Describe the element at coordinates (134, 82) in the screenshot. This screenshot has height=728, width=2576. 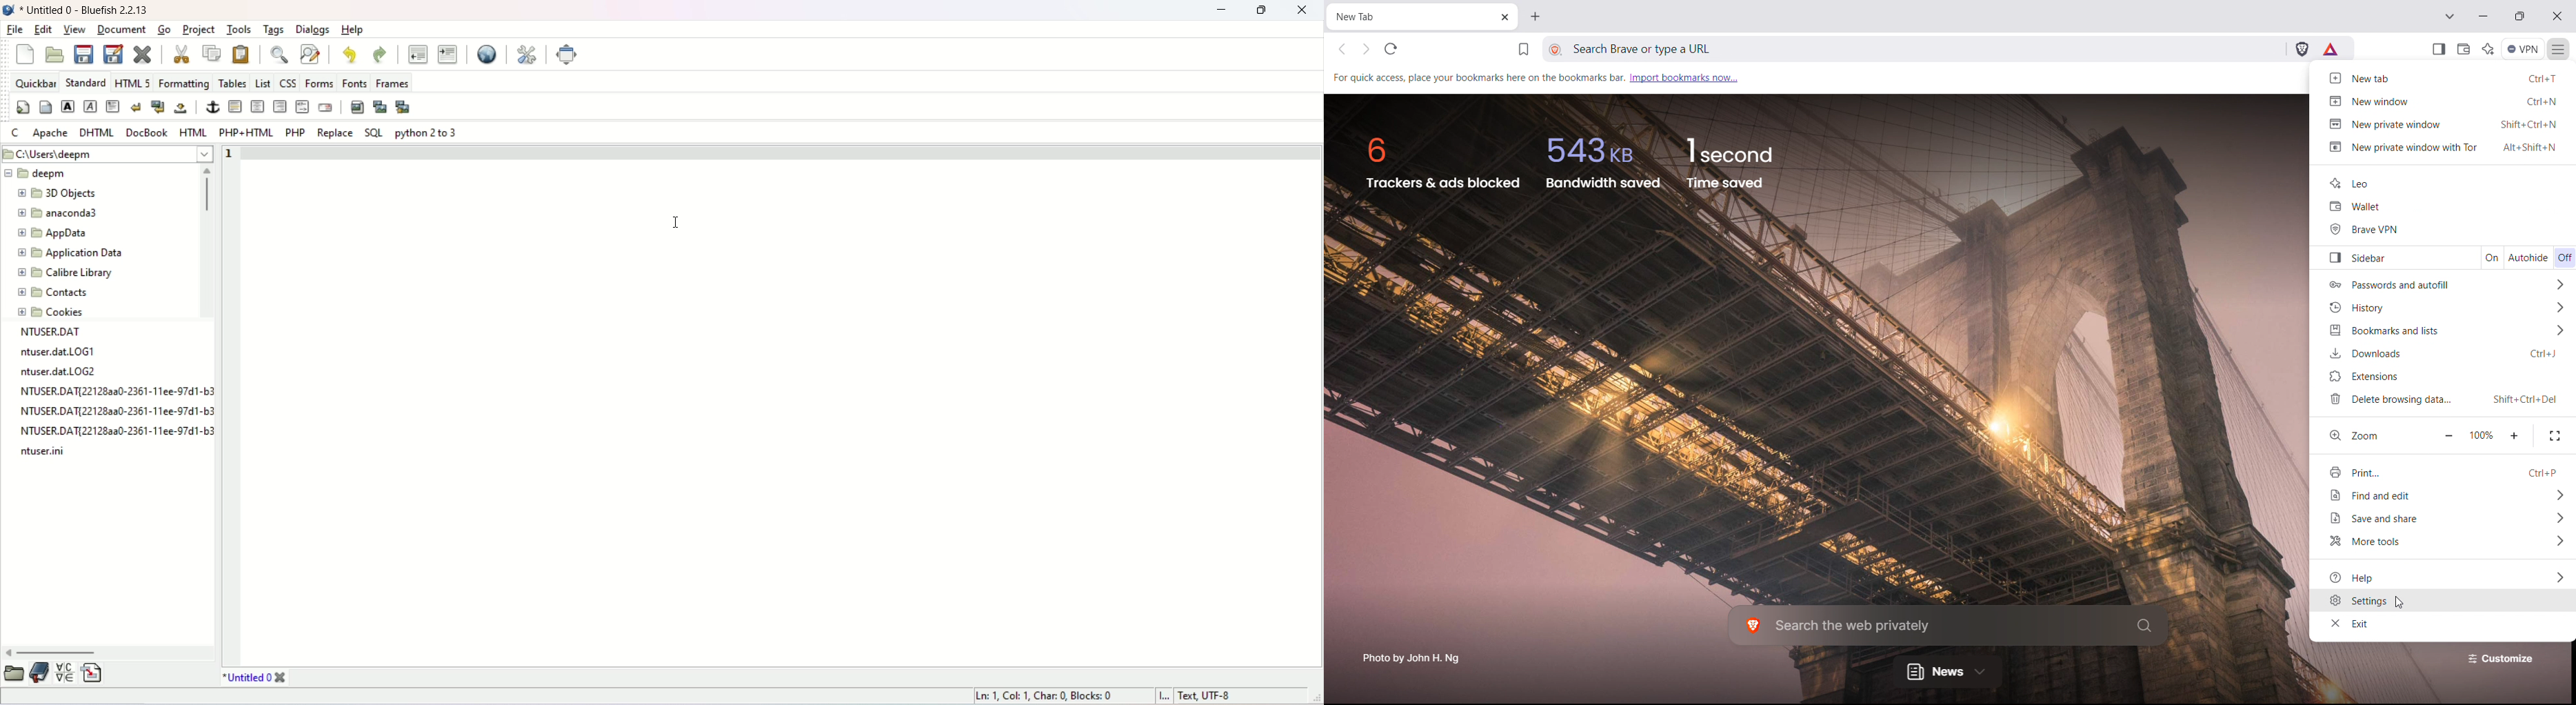
I see `HTML 5` at that location.